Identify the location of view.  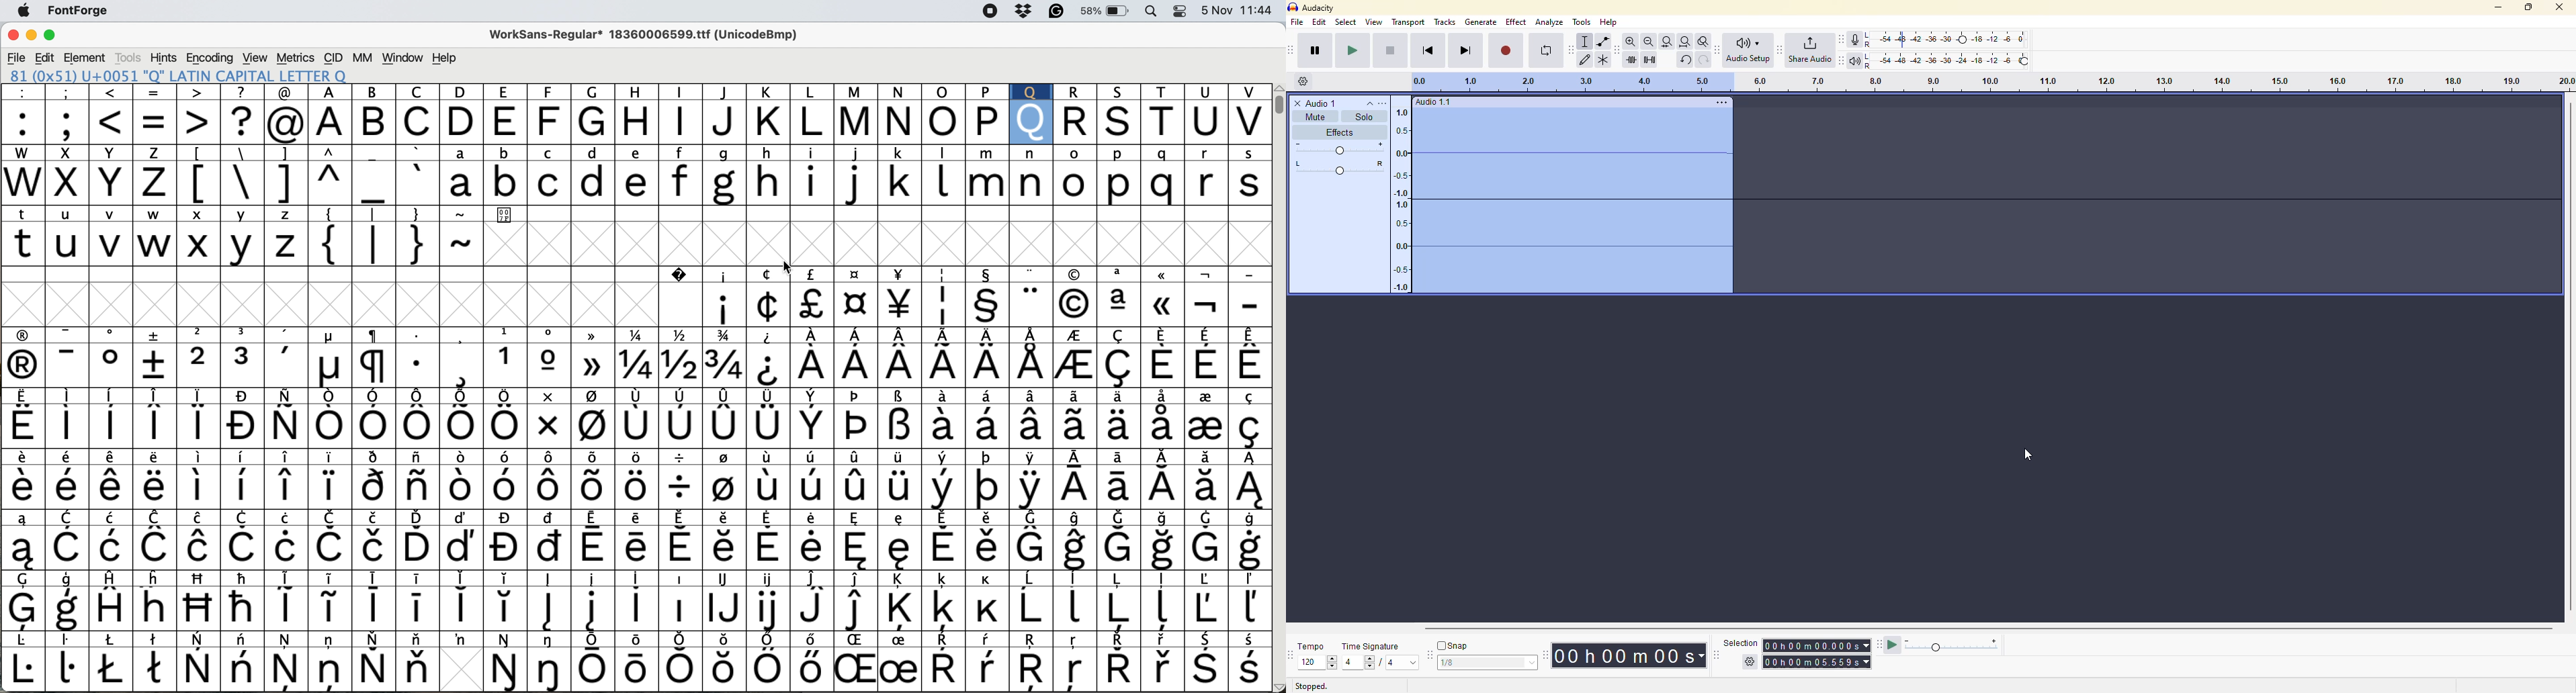
(259, 57).